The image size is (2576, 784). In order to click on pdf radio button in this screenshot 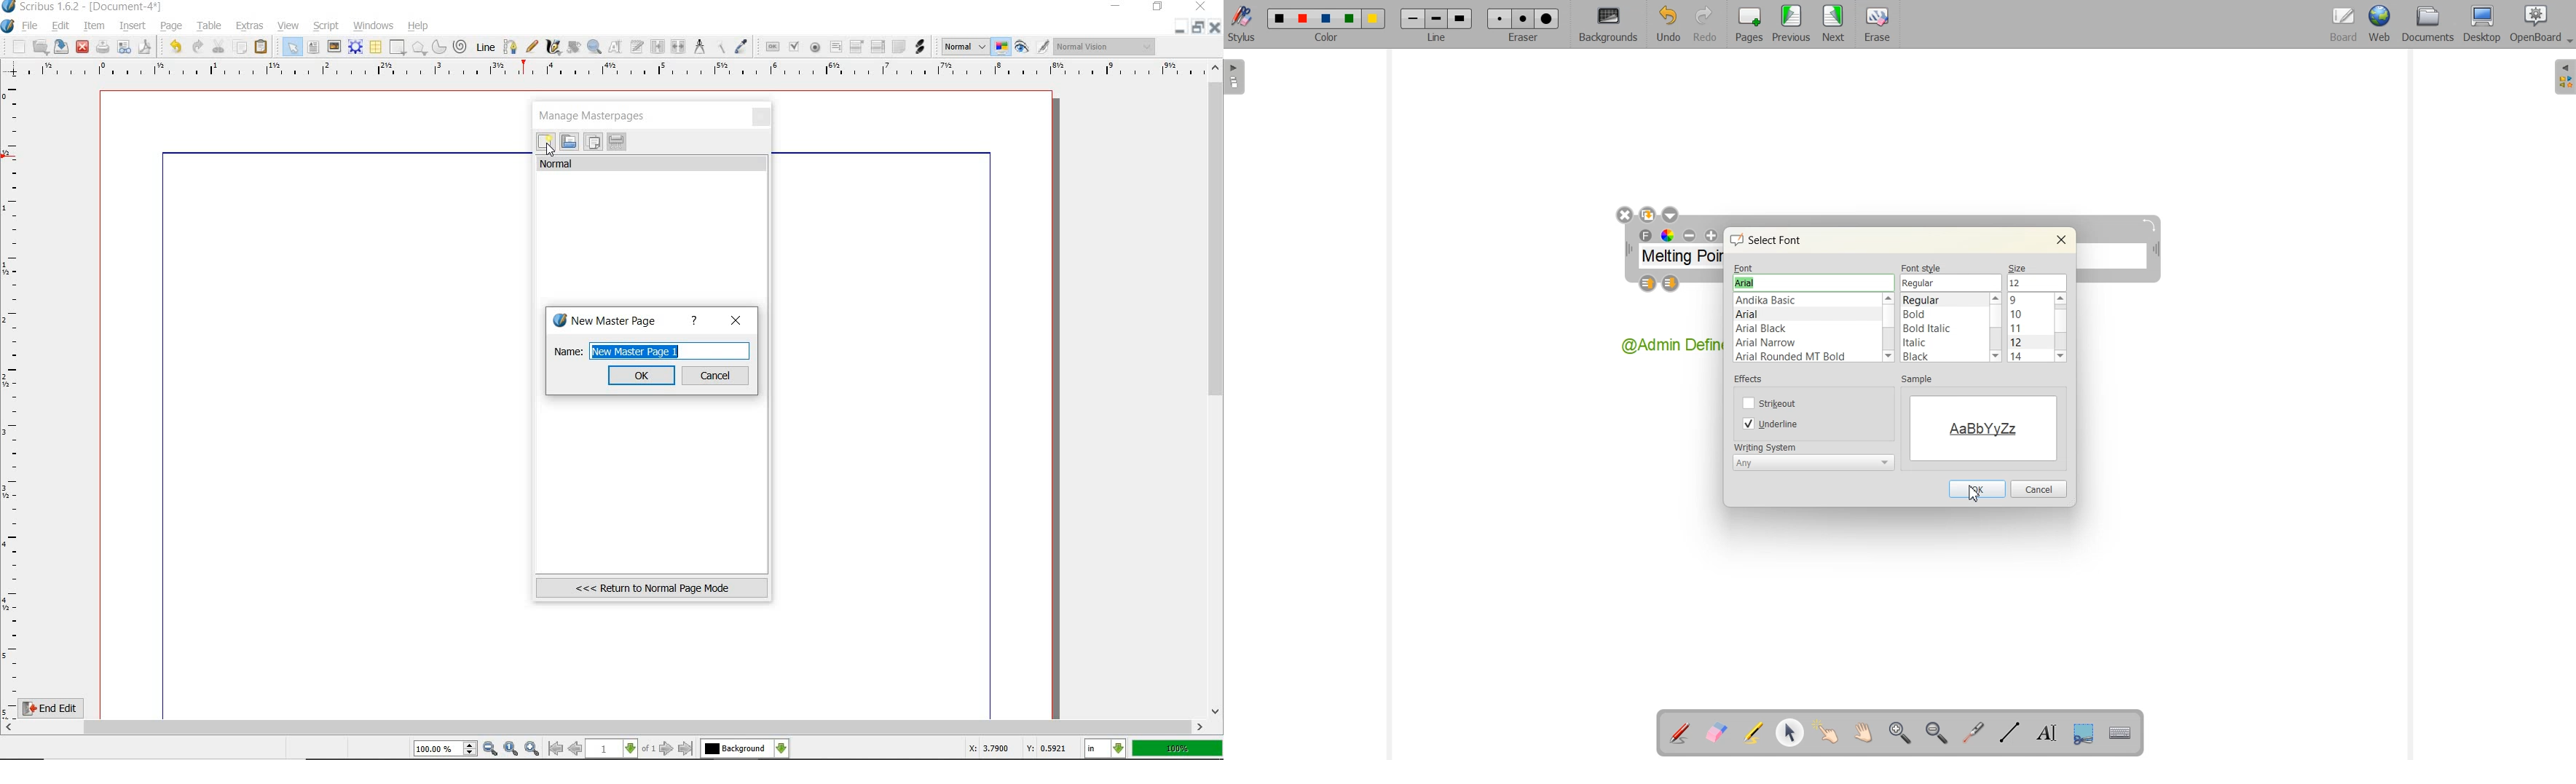, I will do `click(814, 47)`.